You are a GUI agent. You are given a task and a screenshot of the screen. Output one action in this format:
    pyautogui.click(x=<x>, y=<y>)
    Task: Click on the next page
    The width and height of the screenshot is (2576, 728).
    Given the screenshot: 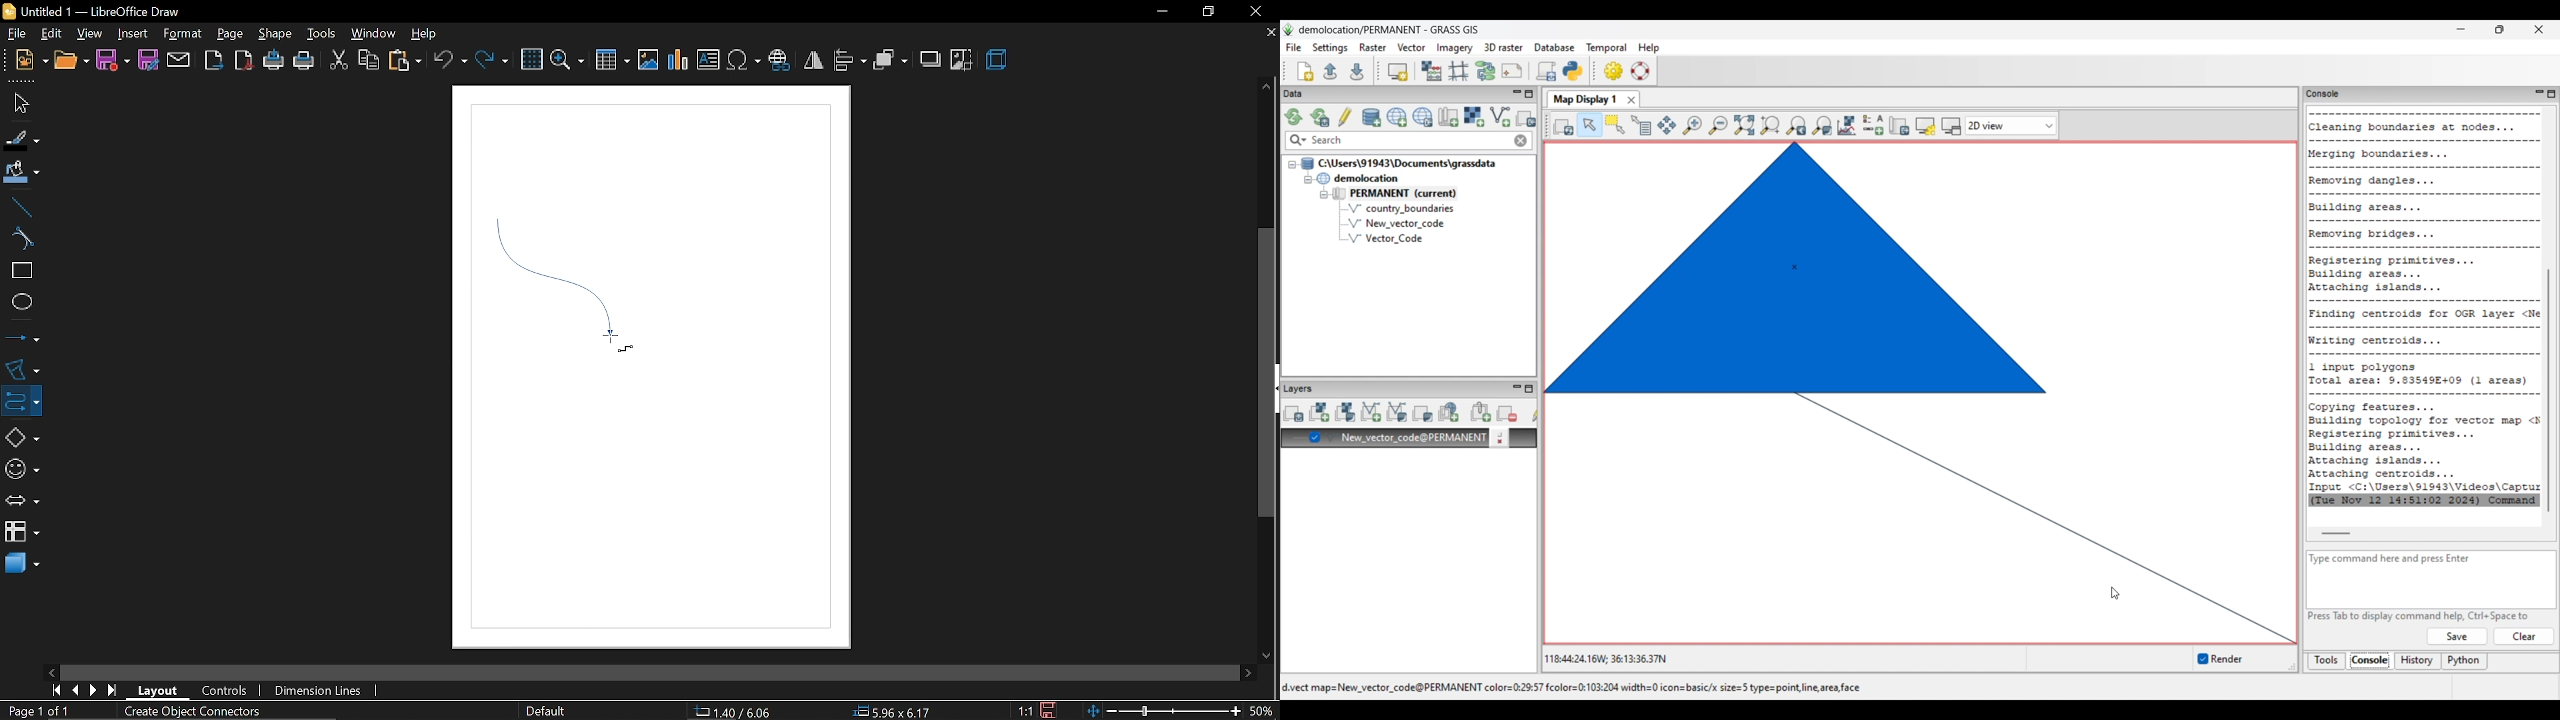 What is the action you would take?
    pyautogui.click(x=93, y=690)
    